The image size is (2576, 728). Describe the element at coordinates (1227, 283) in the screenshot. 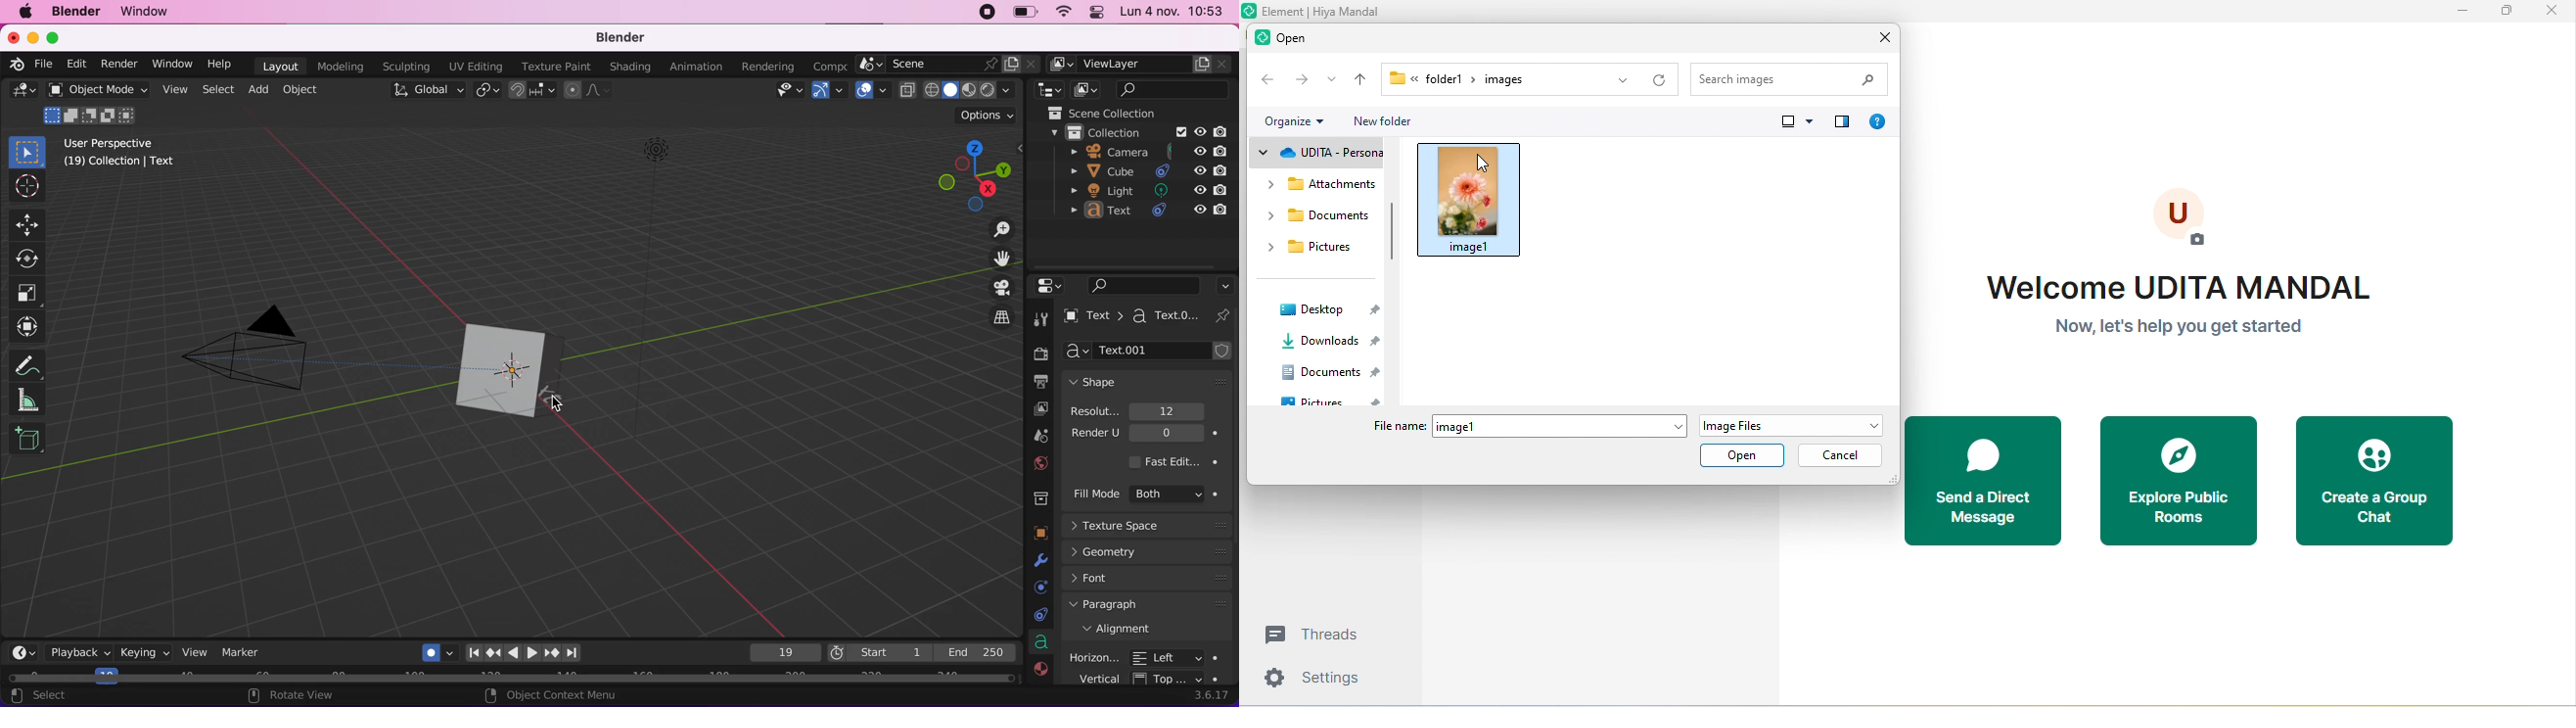

I see `options` at that location.